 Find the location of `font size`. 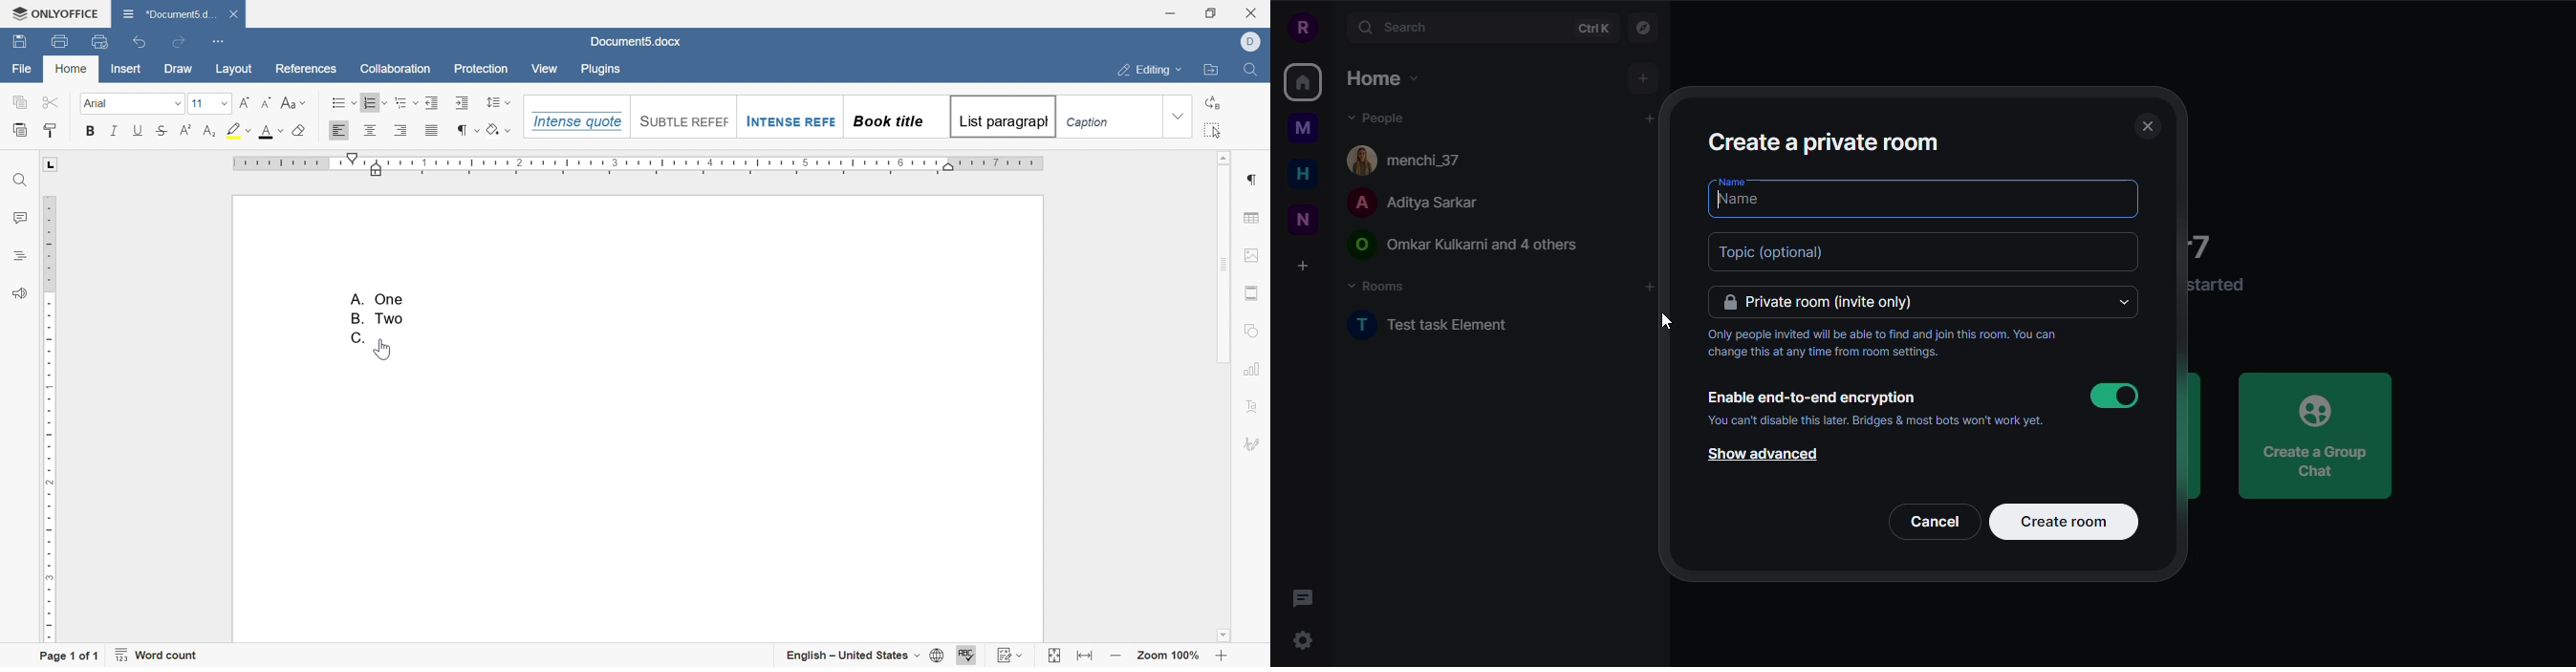

font size is located at coordinates (197, 103).